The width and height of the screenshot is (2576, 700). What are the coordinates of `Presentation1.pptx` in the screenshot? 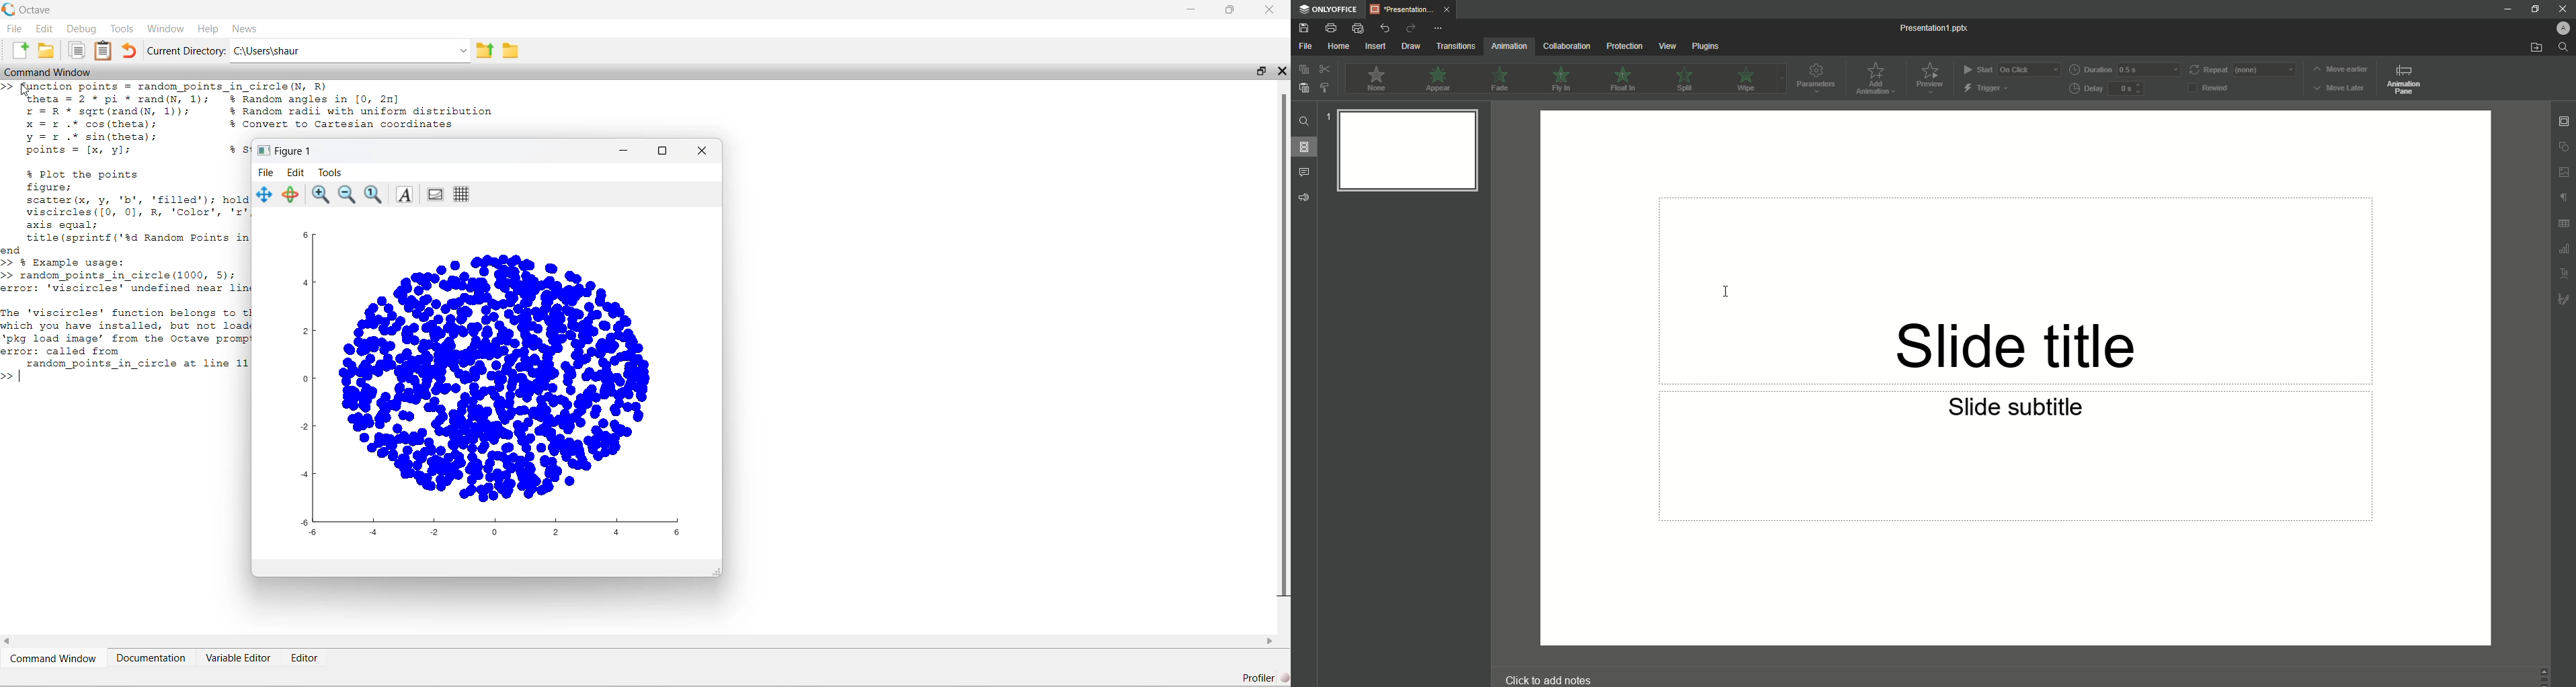 It's located at (1935, 27).